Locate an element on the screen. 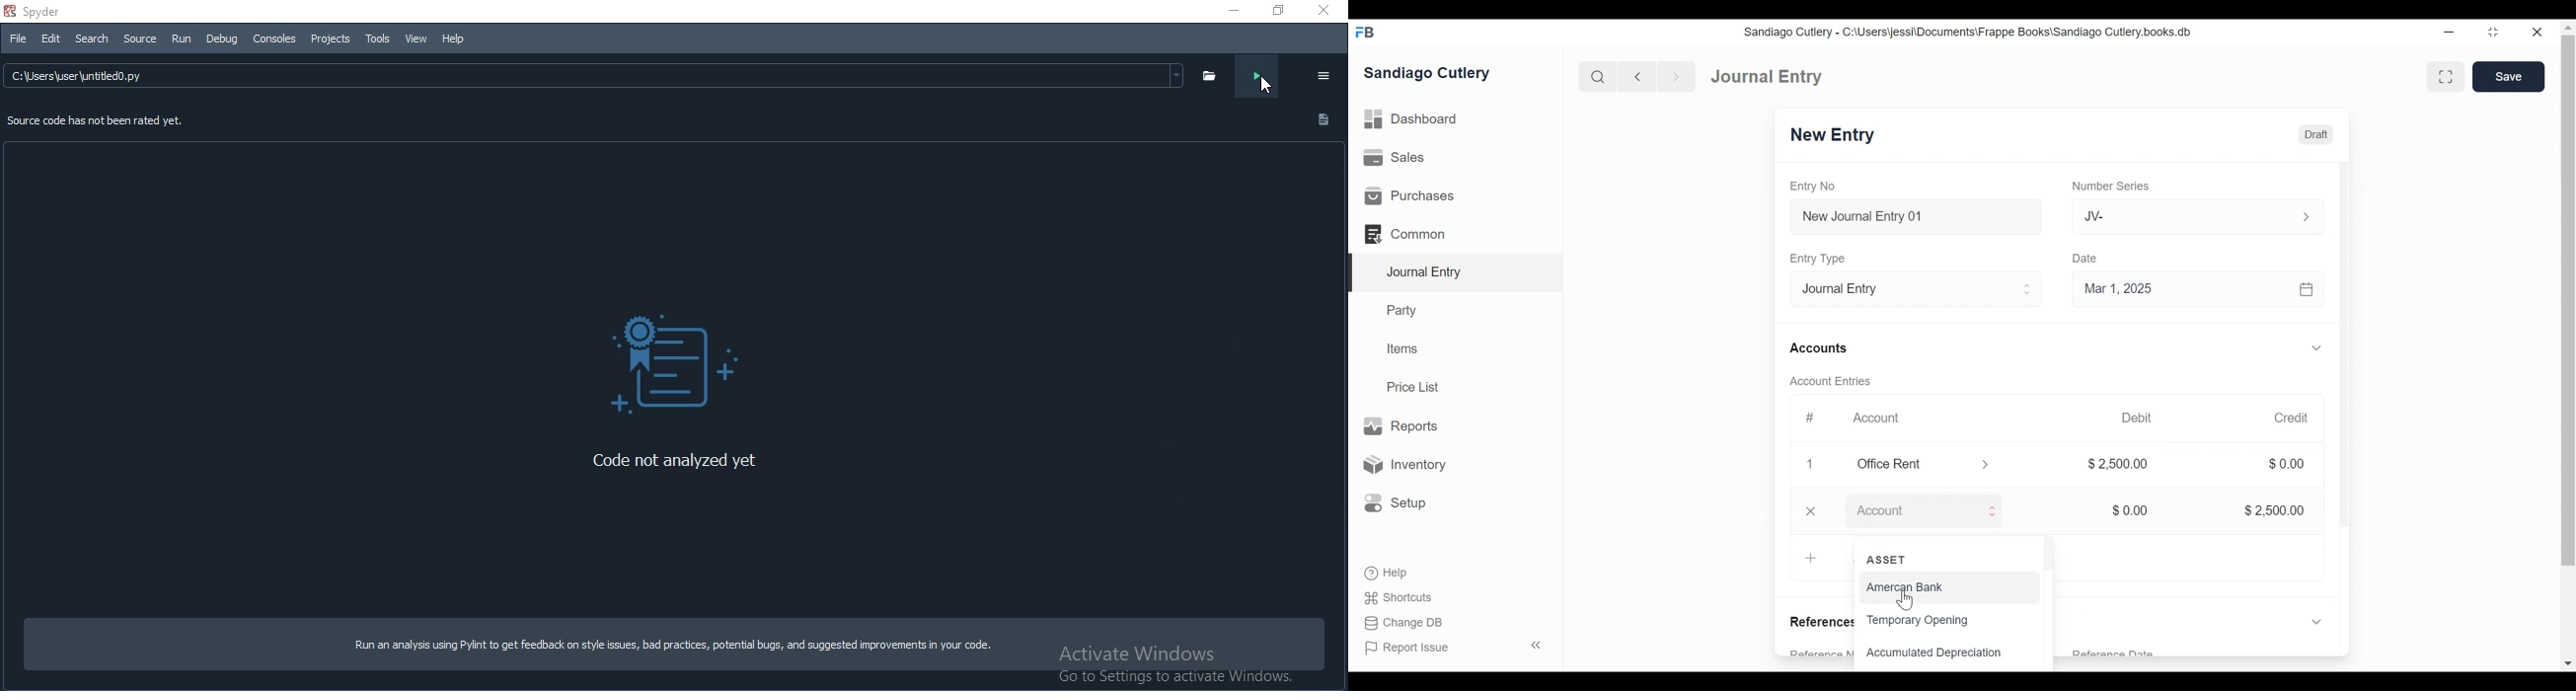 This screenshot has width=2576, height=700. Reference Number is located at coordinates (1824, 651).